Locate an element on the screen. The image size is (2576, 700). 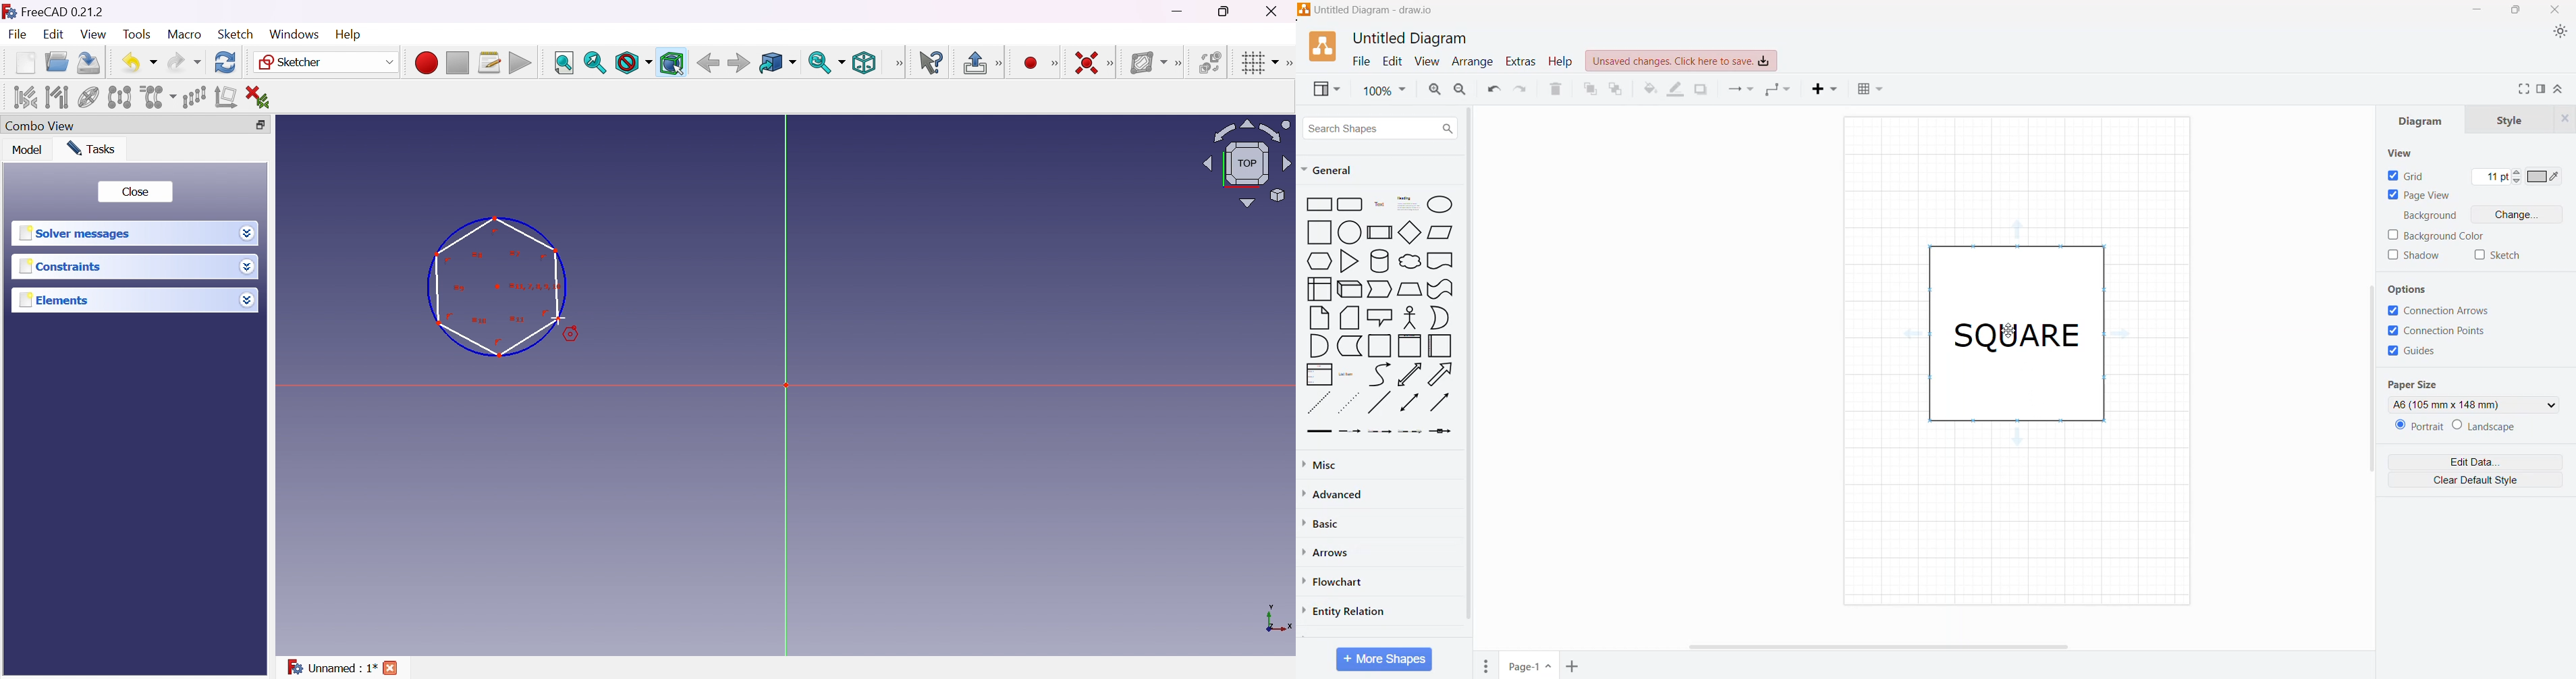
Zoom is located at coordinates (1388, 91).